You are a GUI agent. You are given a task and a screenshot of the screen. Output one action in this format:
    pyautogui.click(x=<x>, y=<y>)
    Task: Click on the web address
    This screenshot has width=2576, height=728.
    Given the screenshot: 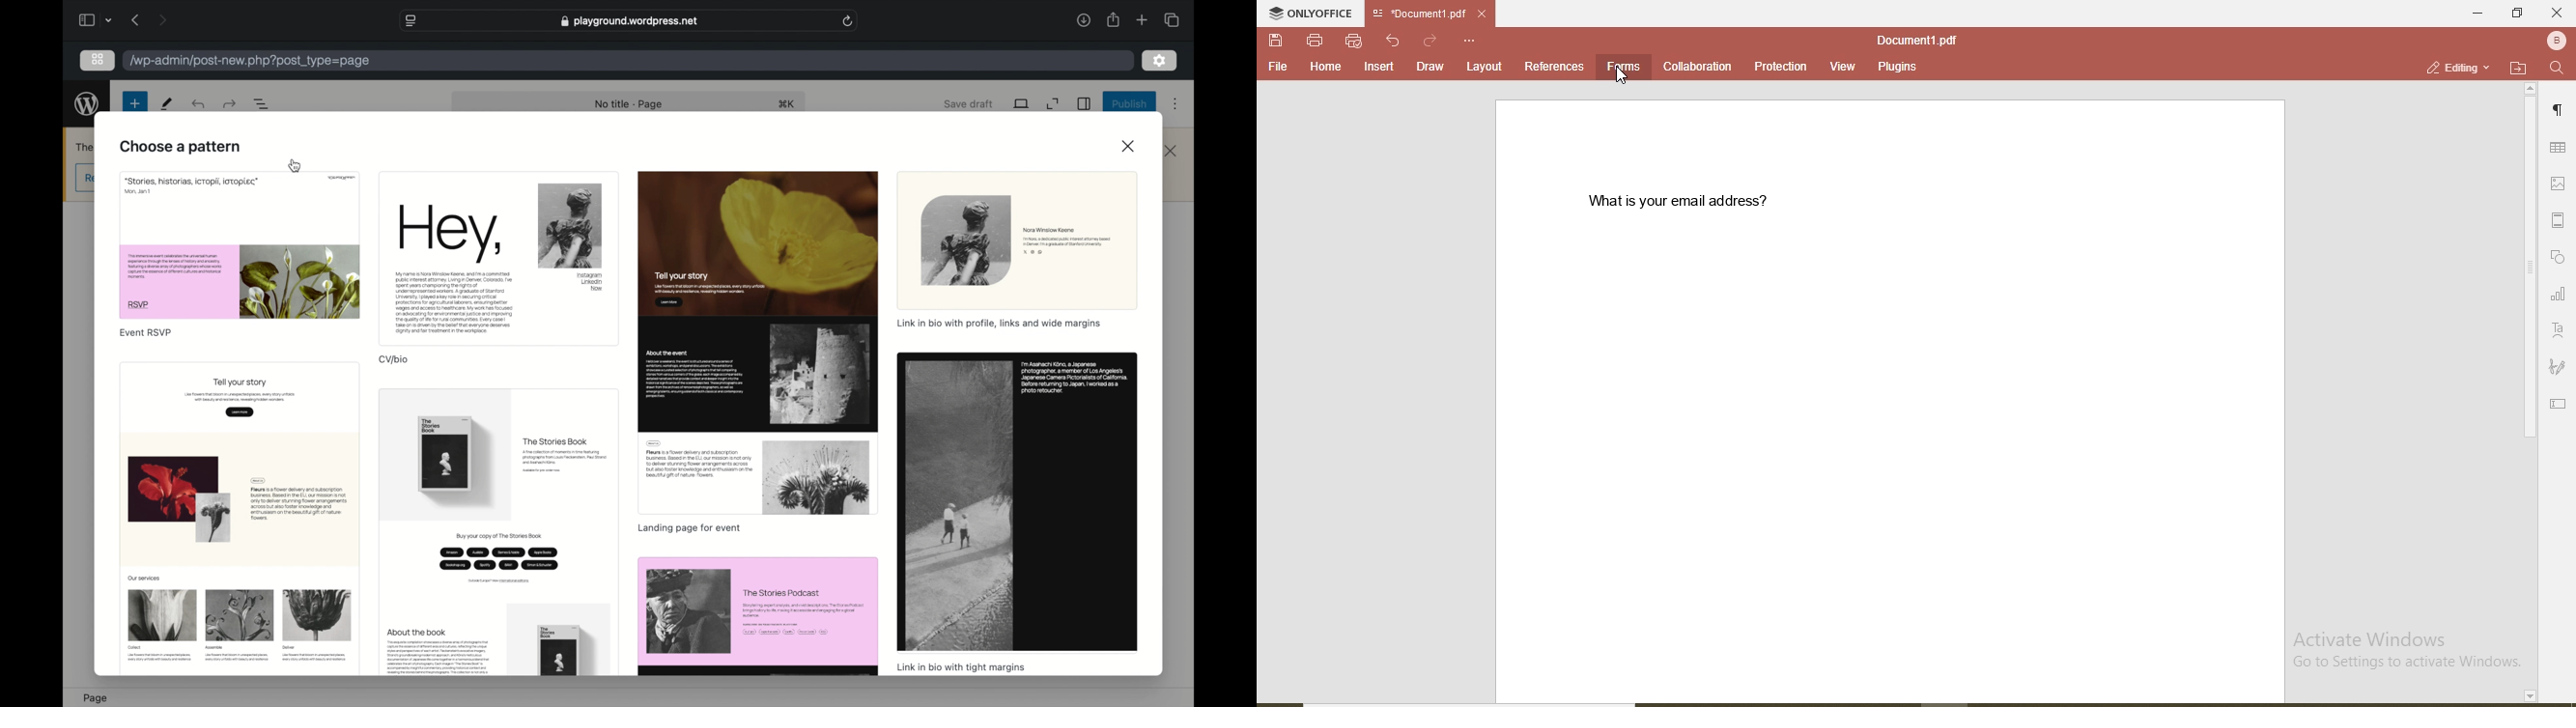 What is the action you would take?
    pyautogui.click(x=631, y=20)
    